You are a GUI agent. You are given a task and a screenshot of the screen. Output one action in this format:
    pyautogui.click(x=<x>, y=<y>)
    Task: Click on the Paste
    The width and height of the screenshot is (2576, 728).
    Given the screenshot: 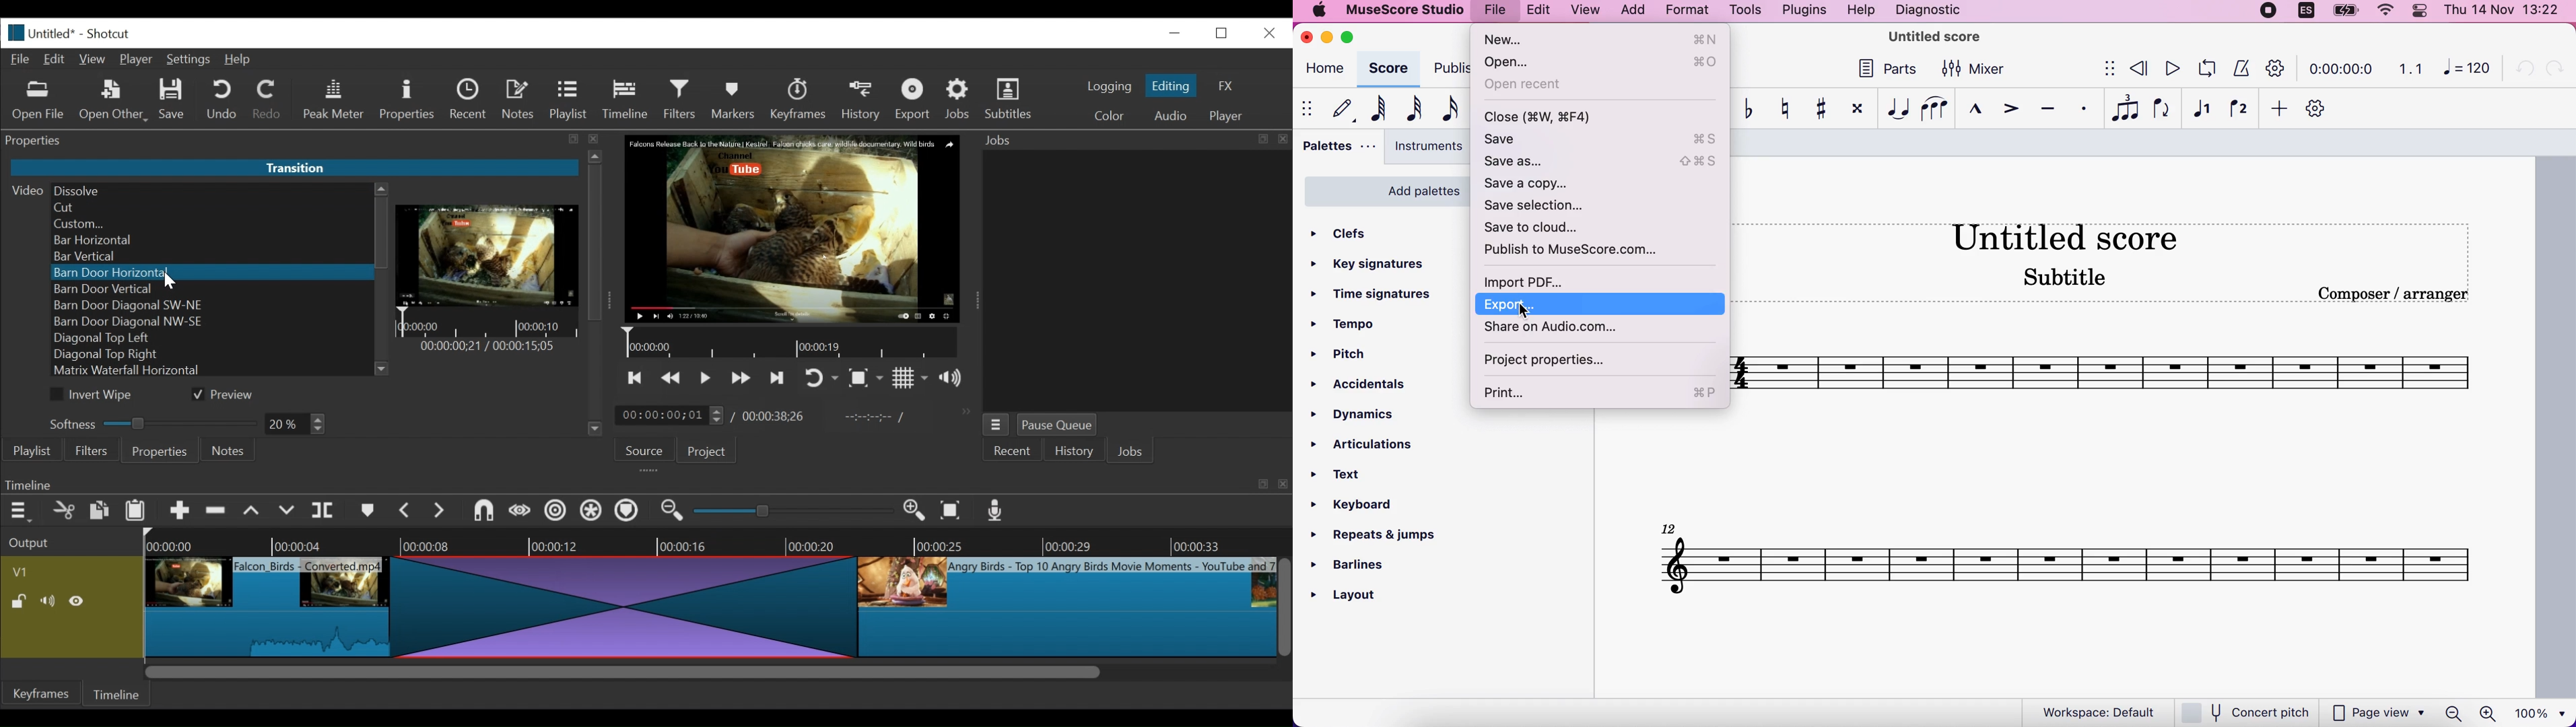 What is the action you would take?
    pyautogui.click(x=140, y=512)
    